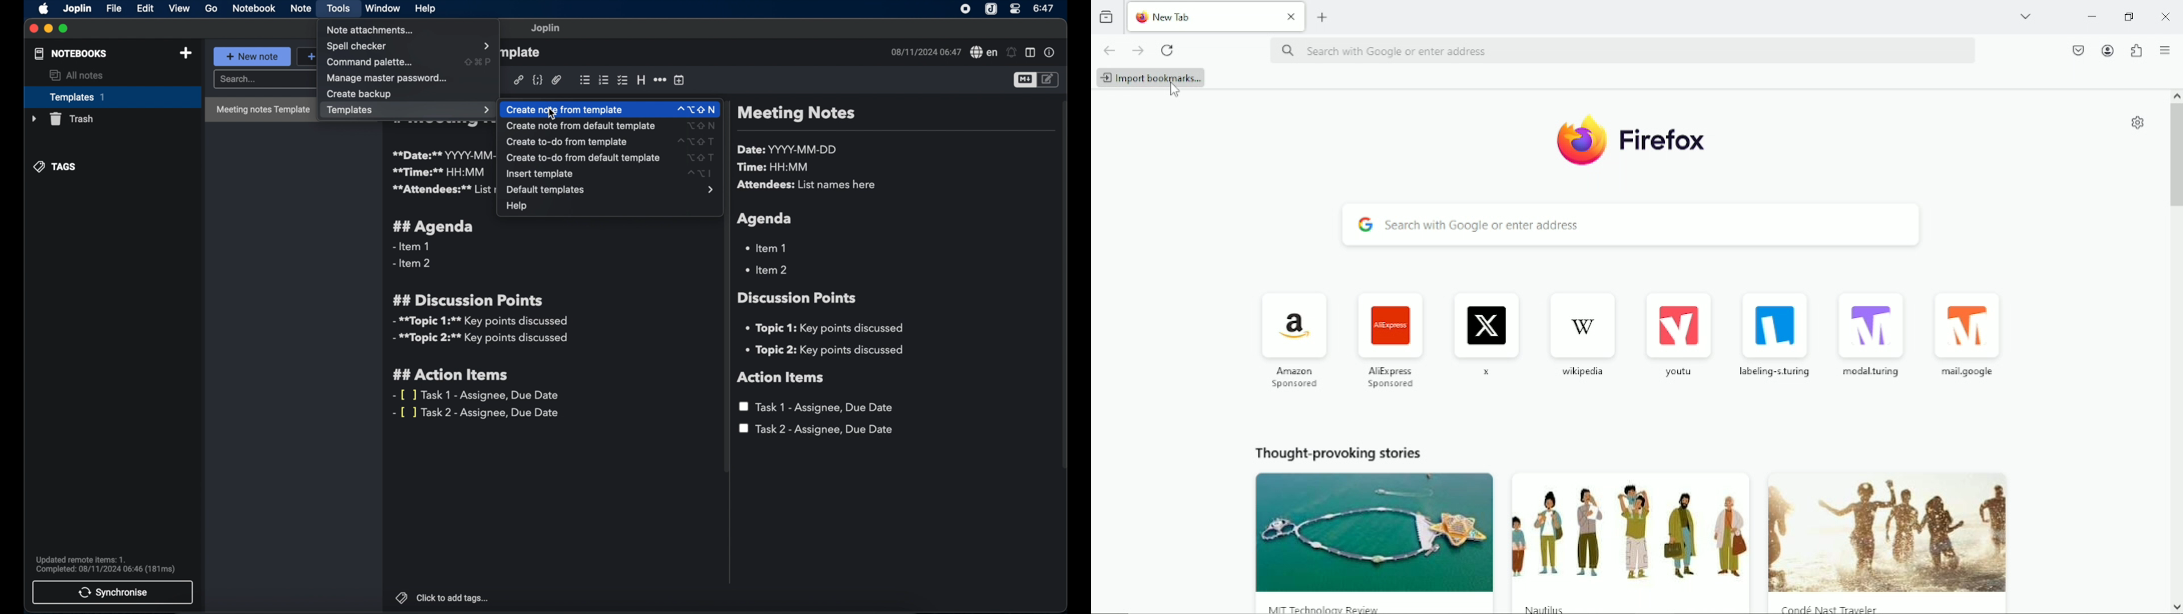 This screenshot has width=2184, height=616. I want to click on default templates, so click(609, 190).